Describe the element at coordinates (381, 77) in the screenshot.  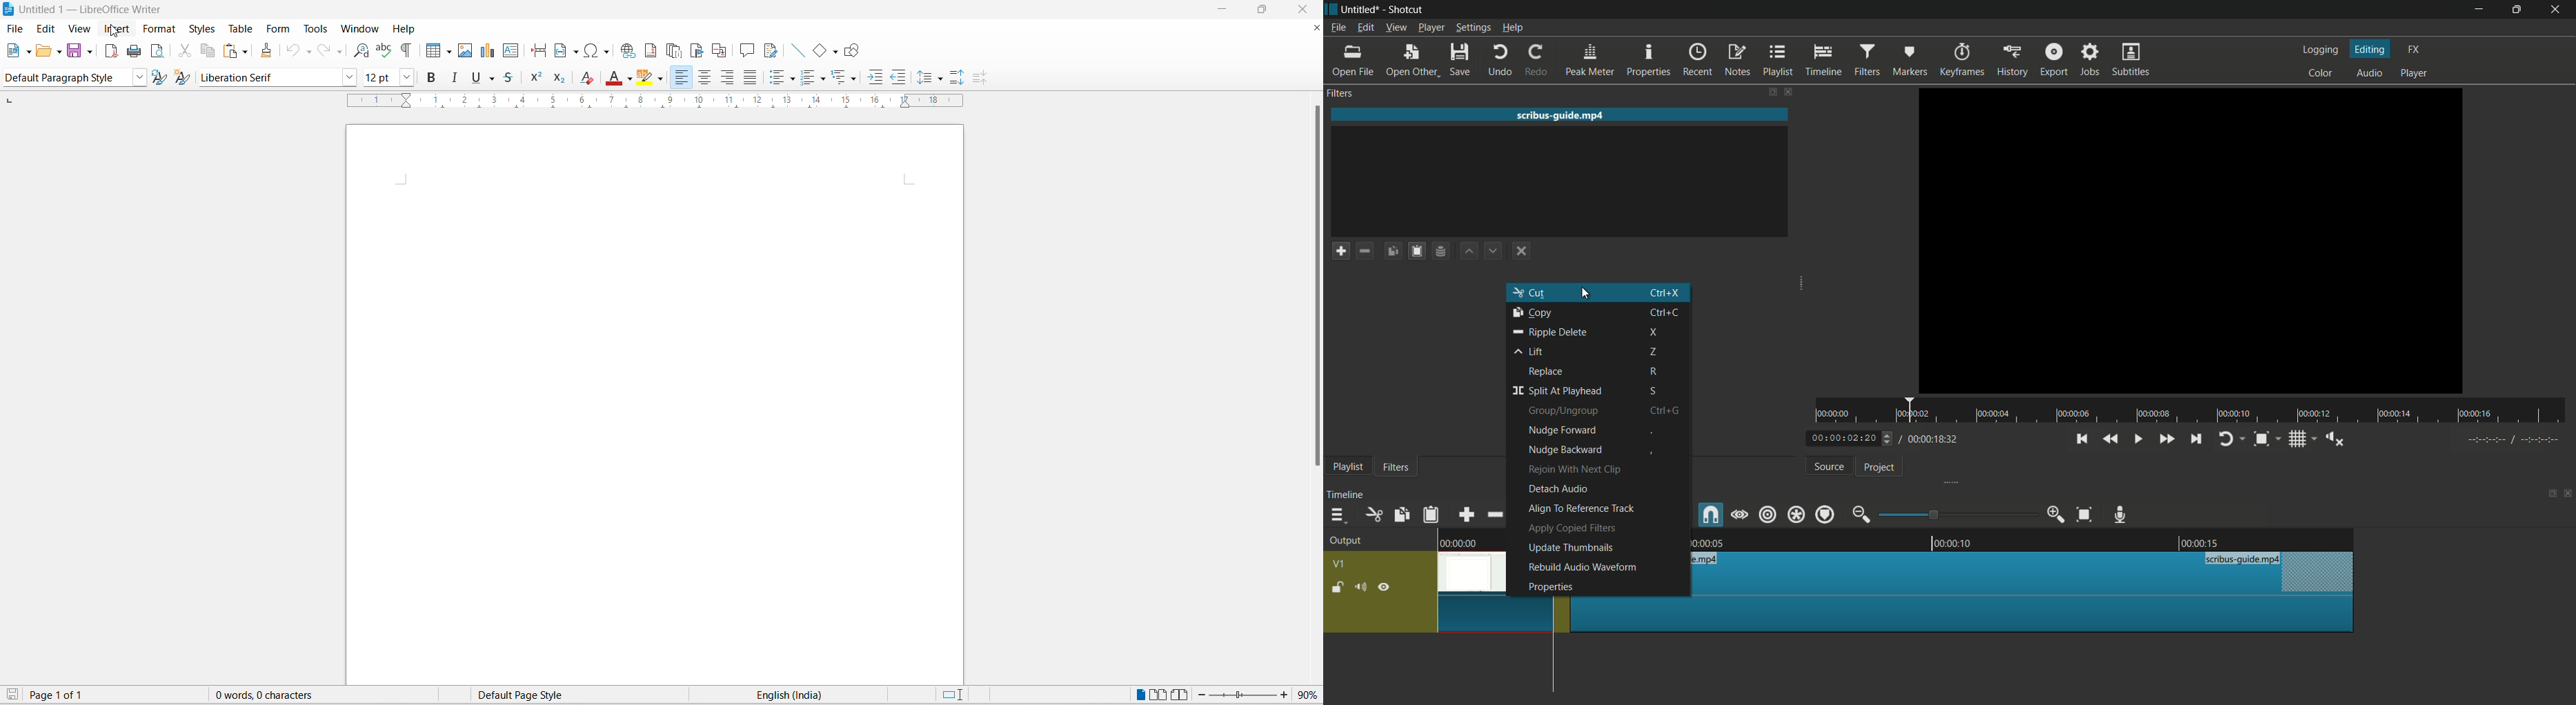
I see `font size` at that location.